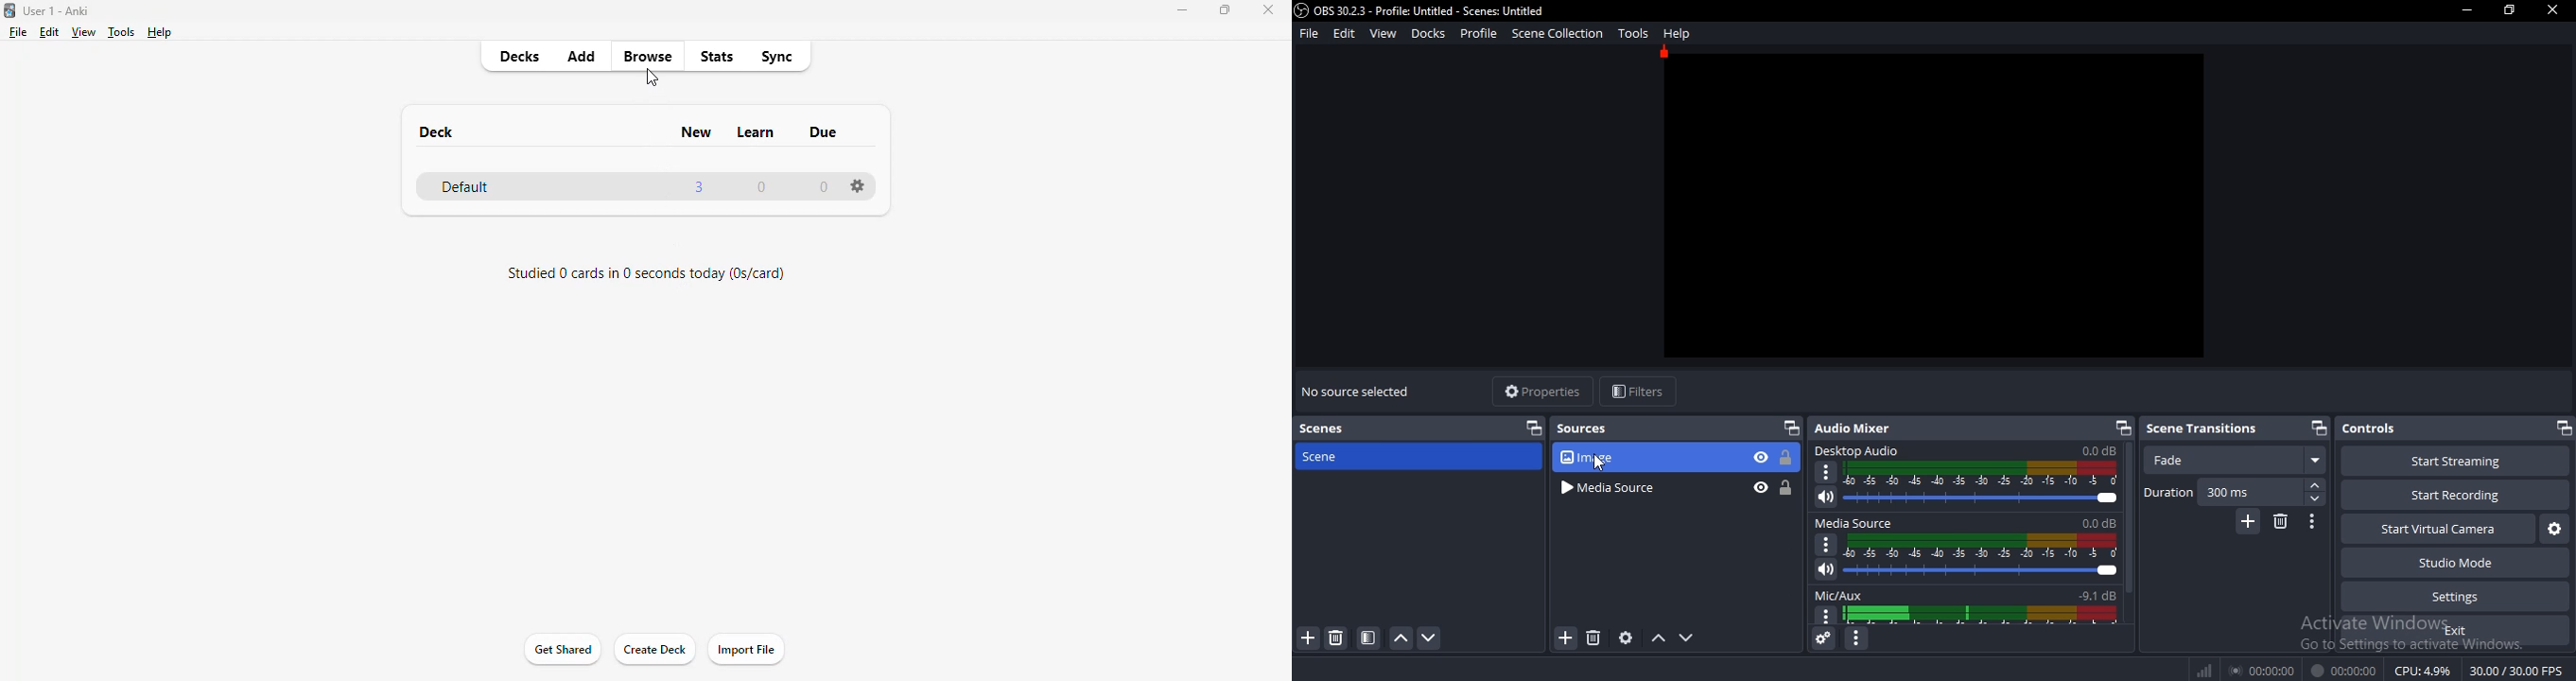 This screenshot has height=700, width=2576. What do you see at coordinates (2458, 565) in the screenshot?
I see `studio mode` at bounding box center [2458, 565].